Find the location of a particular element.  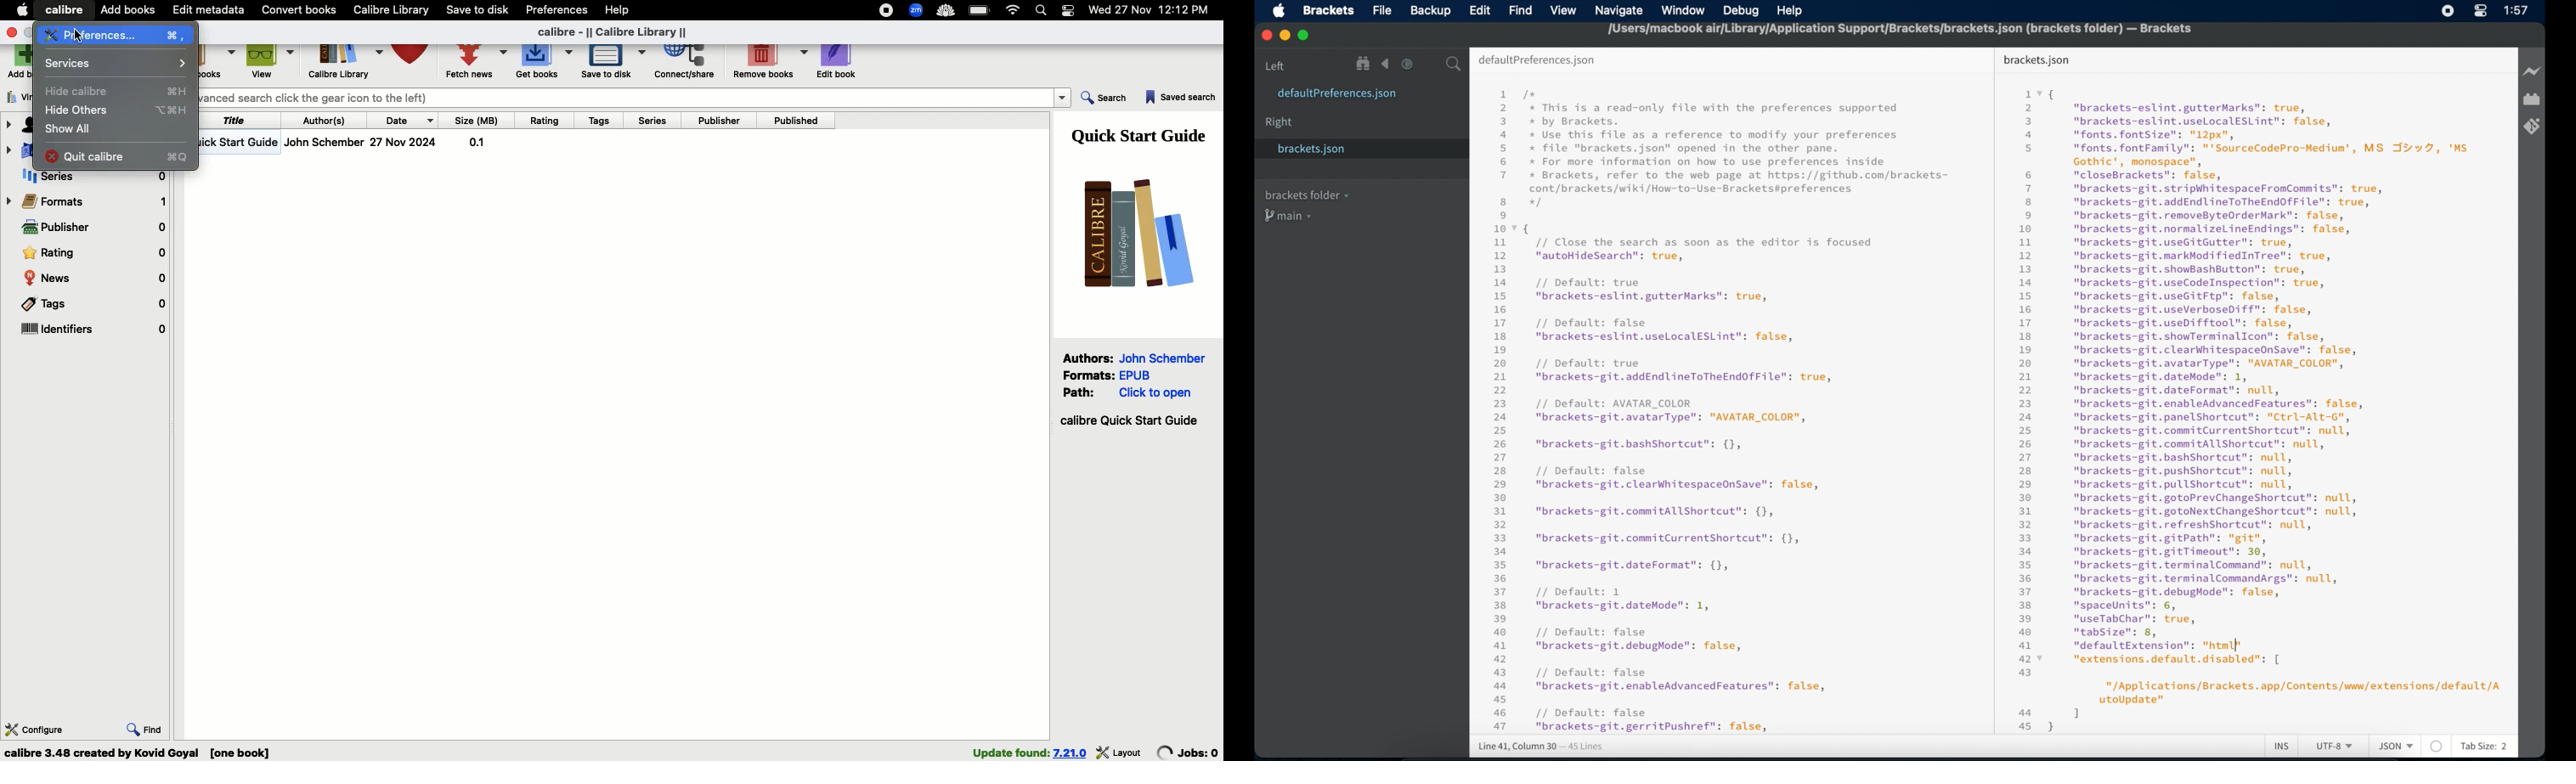

Correct, share is located at coordinates (688, 64).